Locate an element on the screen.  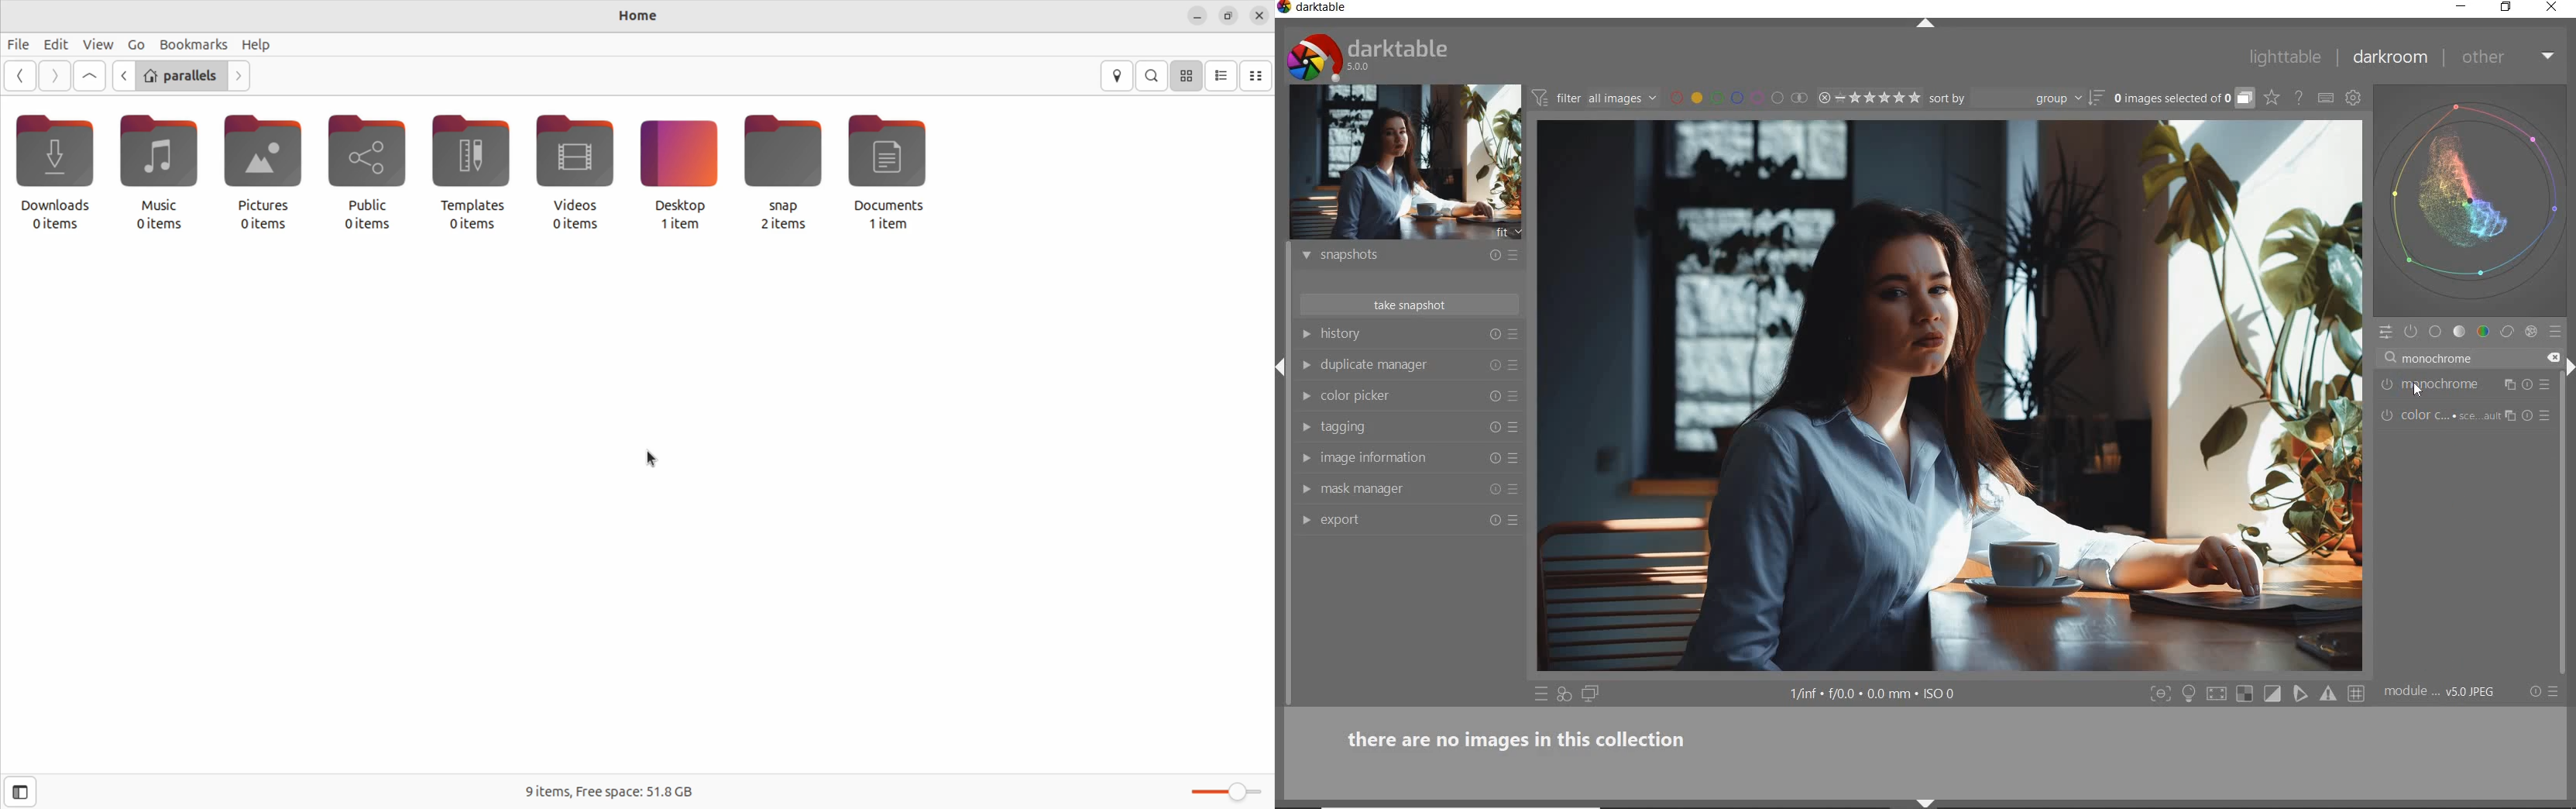
view is located at coordinates (97, 43).